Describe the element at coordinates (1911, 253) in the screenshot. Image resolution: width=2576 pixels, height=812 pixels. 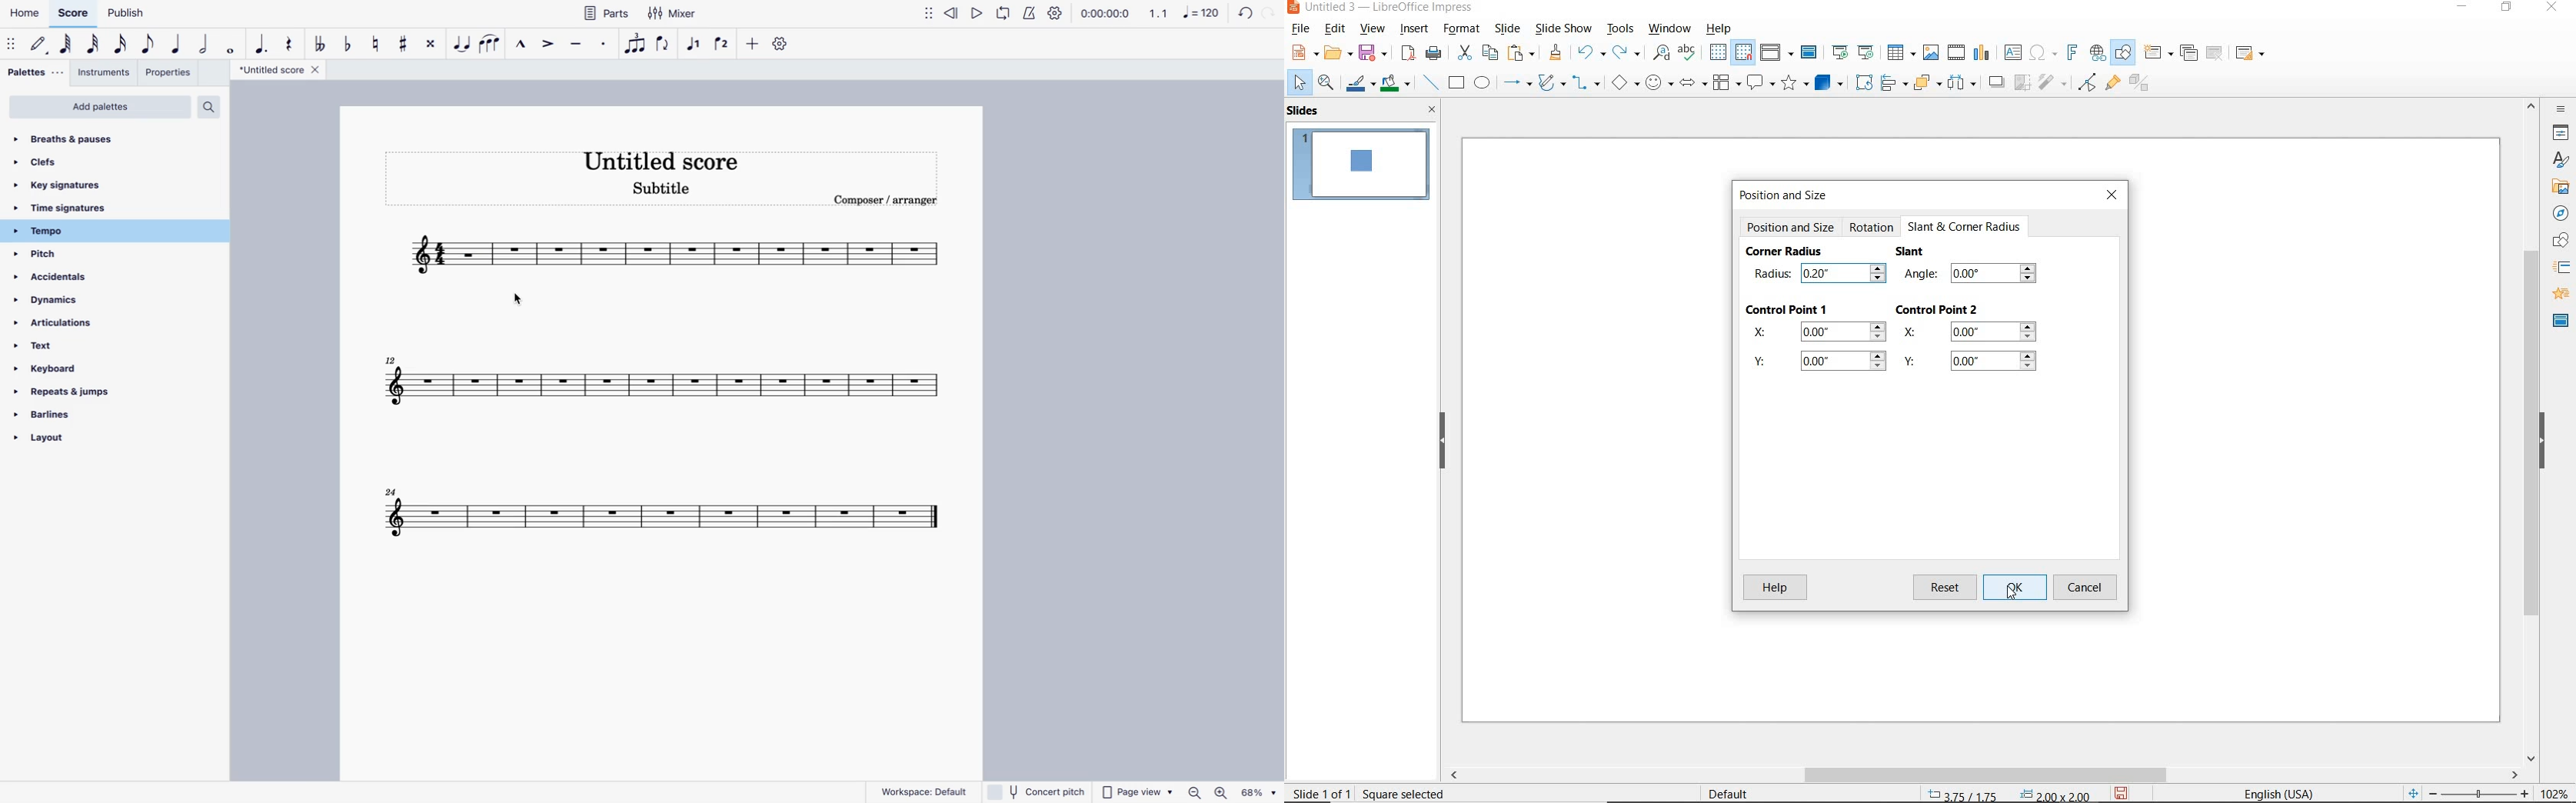
I see `SLANT` at that location.